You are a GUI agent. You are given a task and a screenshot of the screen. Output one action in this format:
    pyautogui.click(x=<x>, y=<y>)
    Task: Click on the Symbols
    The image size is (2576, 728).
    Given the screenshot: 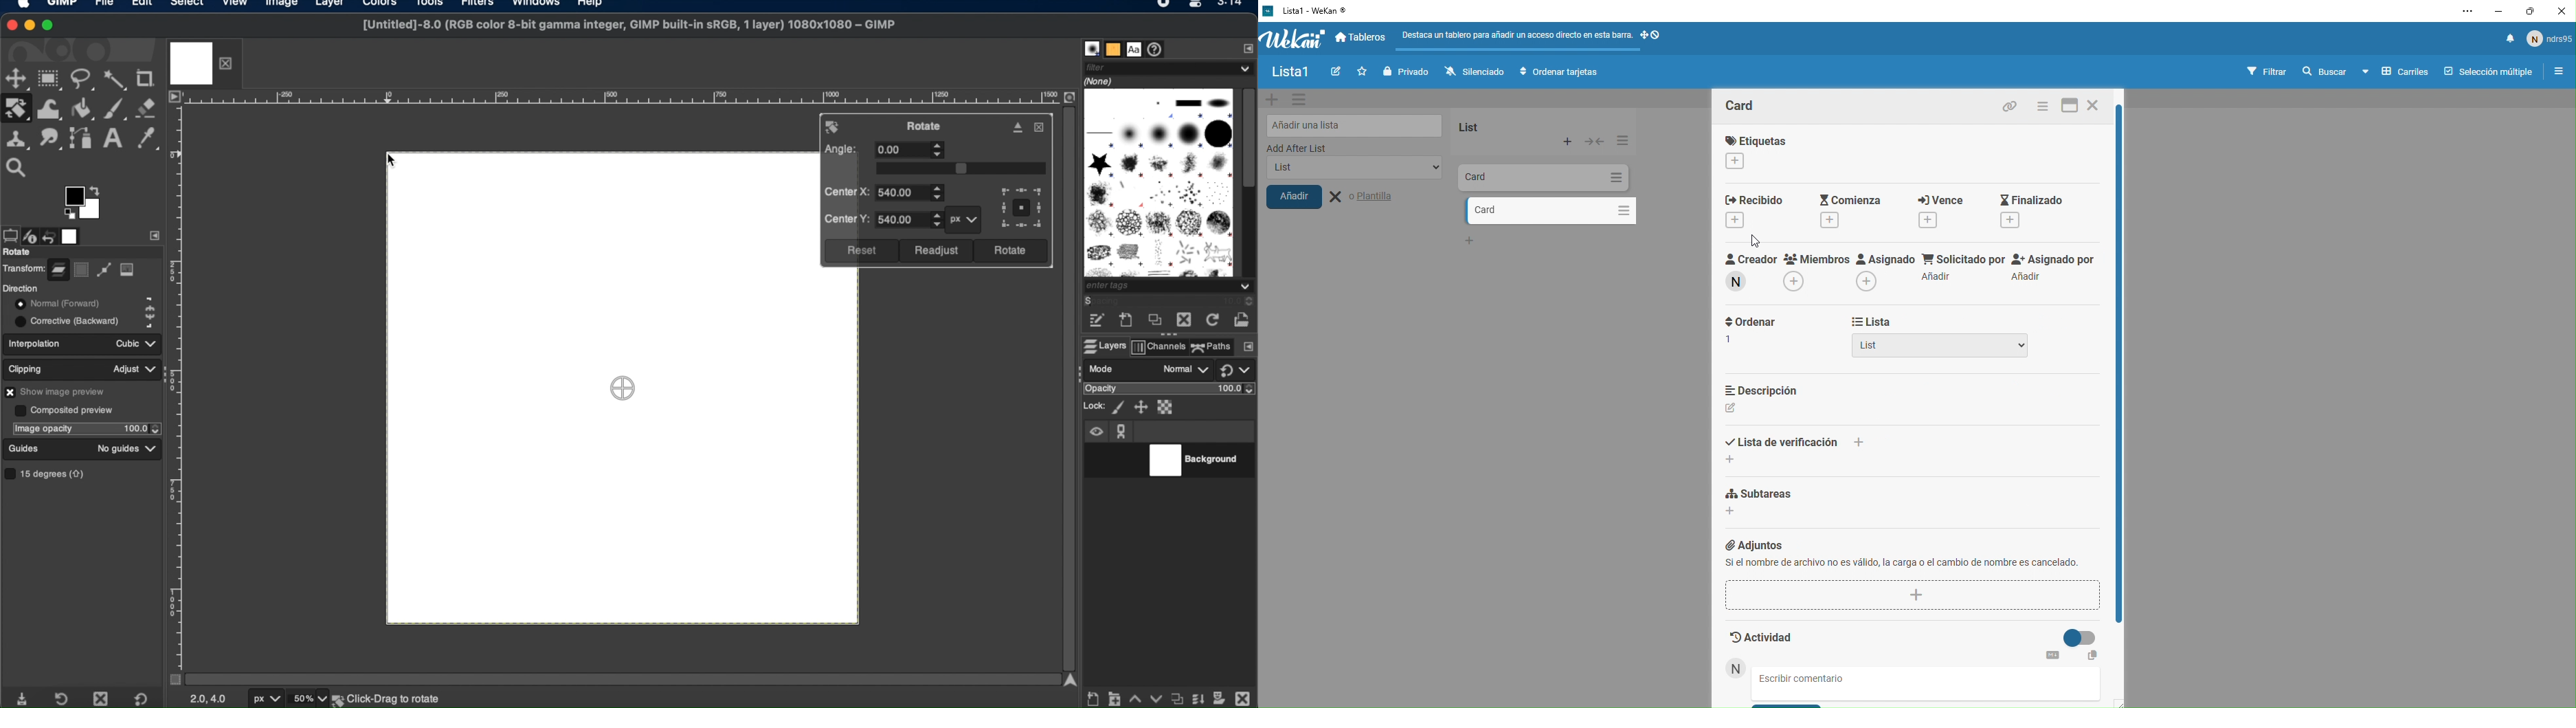 What is the action you would take?
    pyautogui.click(x=1663, y=35)
    